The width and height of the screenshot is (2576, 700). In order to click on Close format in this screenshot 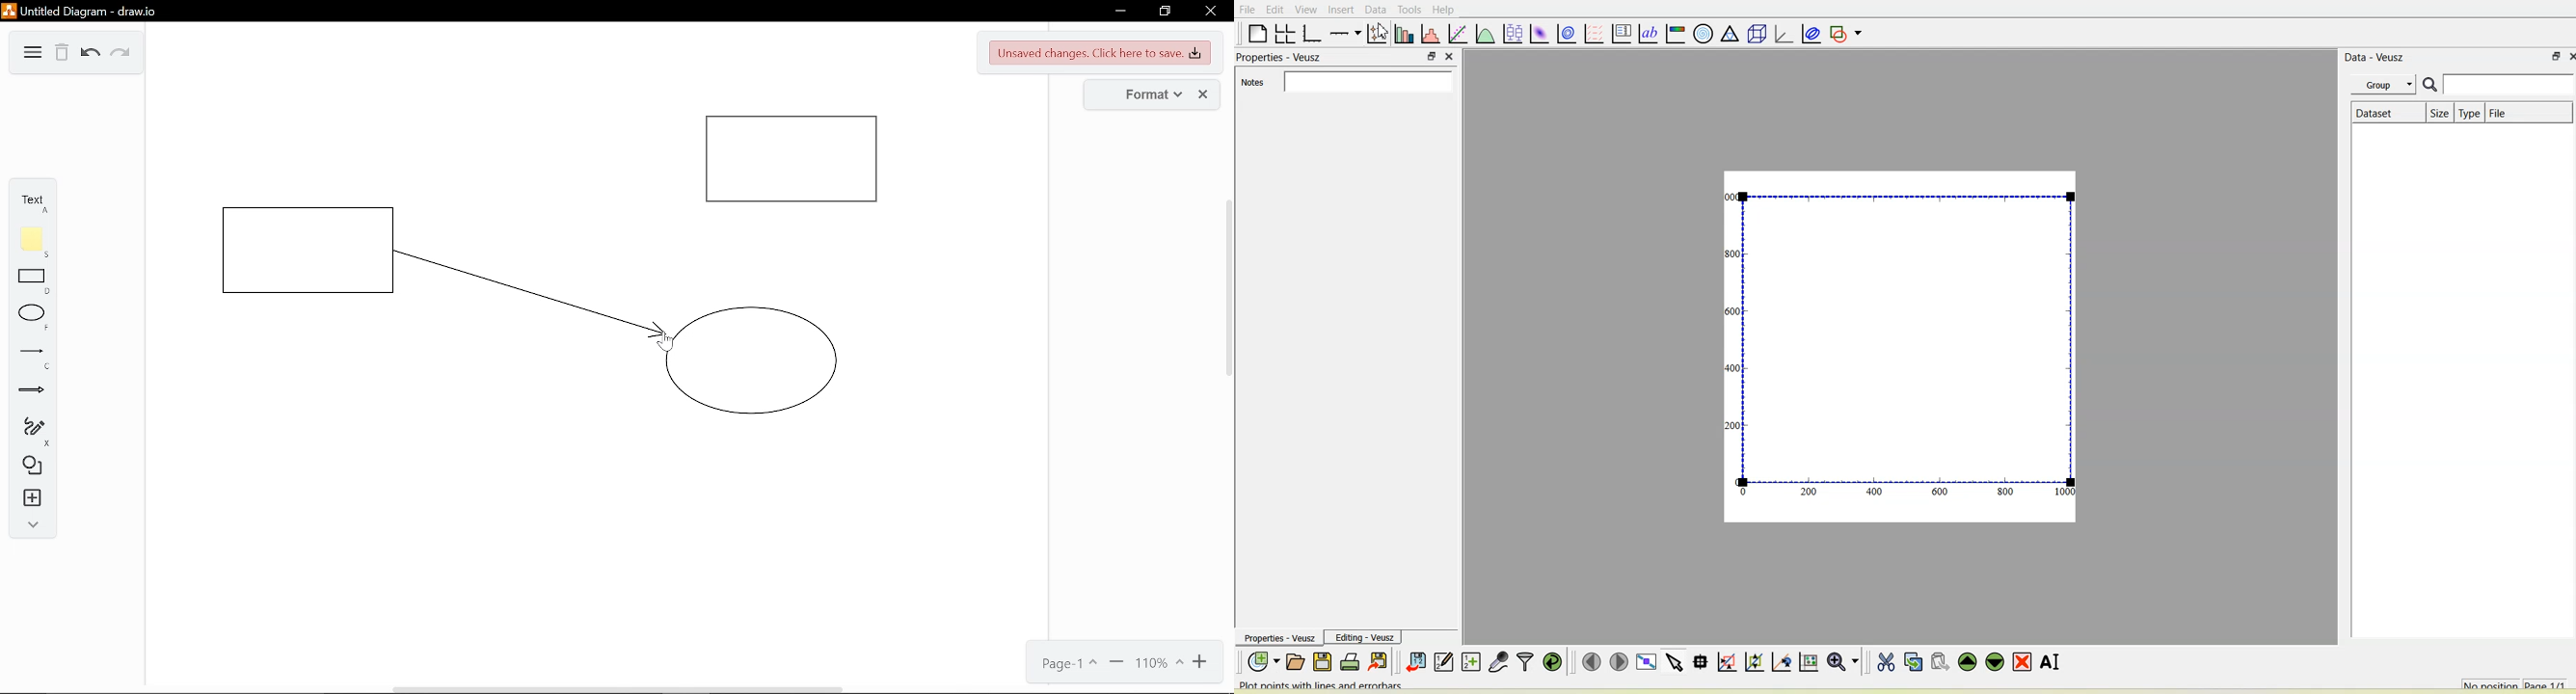, I will do `click(1205, 94)`.